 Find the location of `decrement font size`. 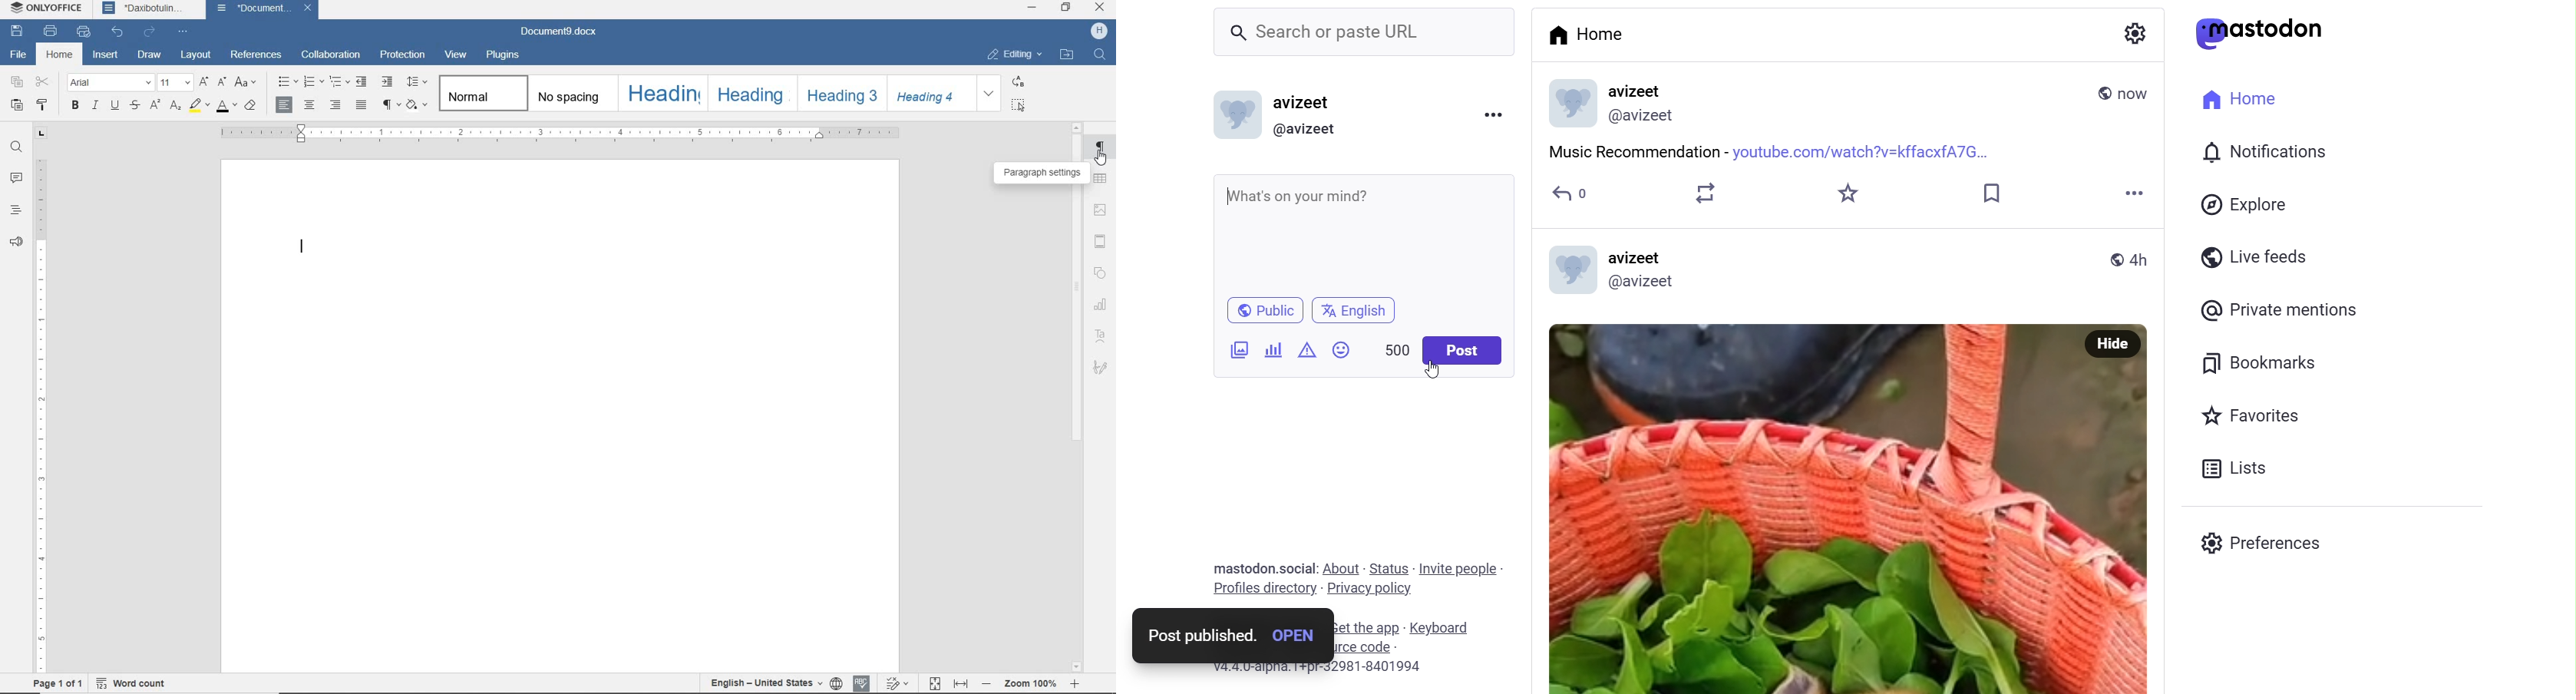

decrement font size is located at coordinates (223, 82).